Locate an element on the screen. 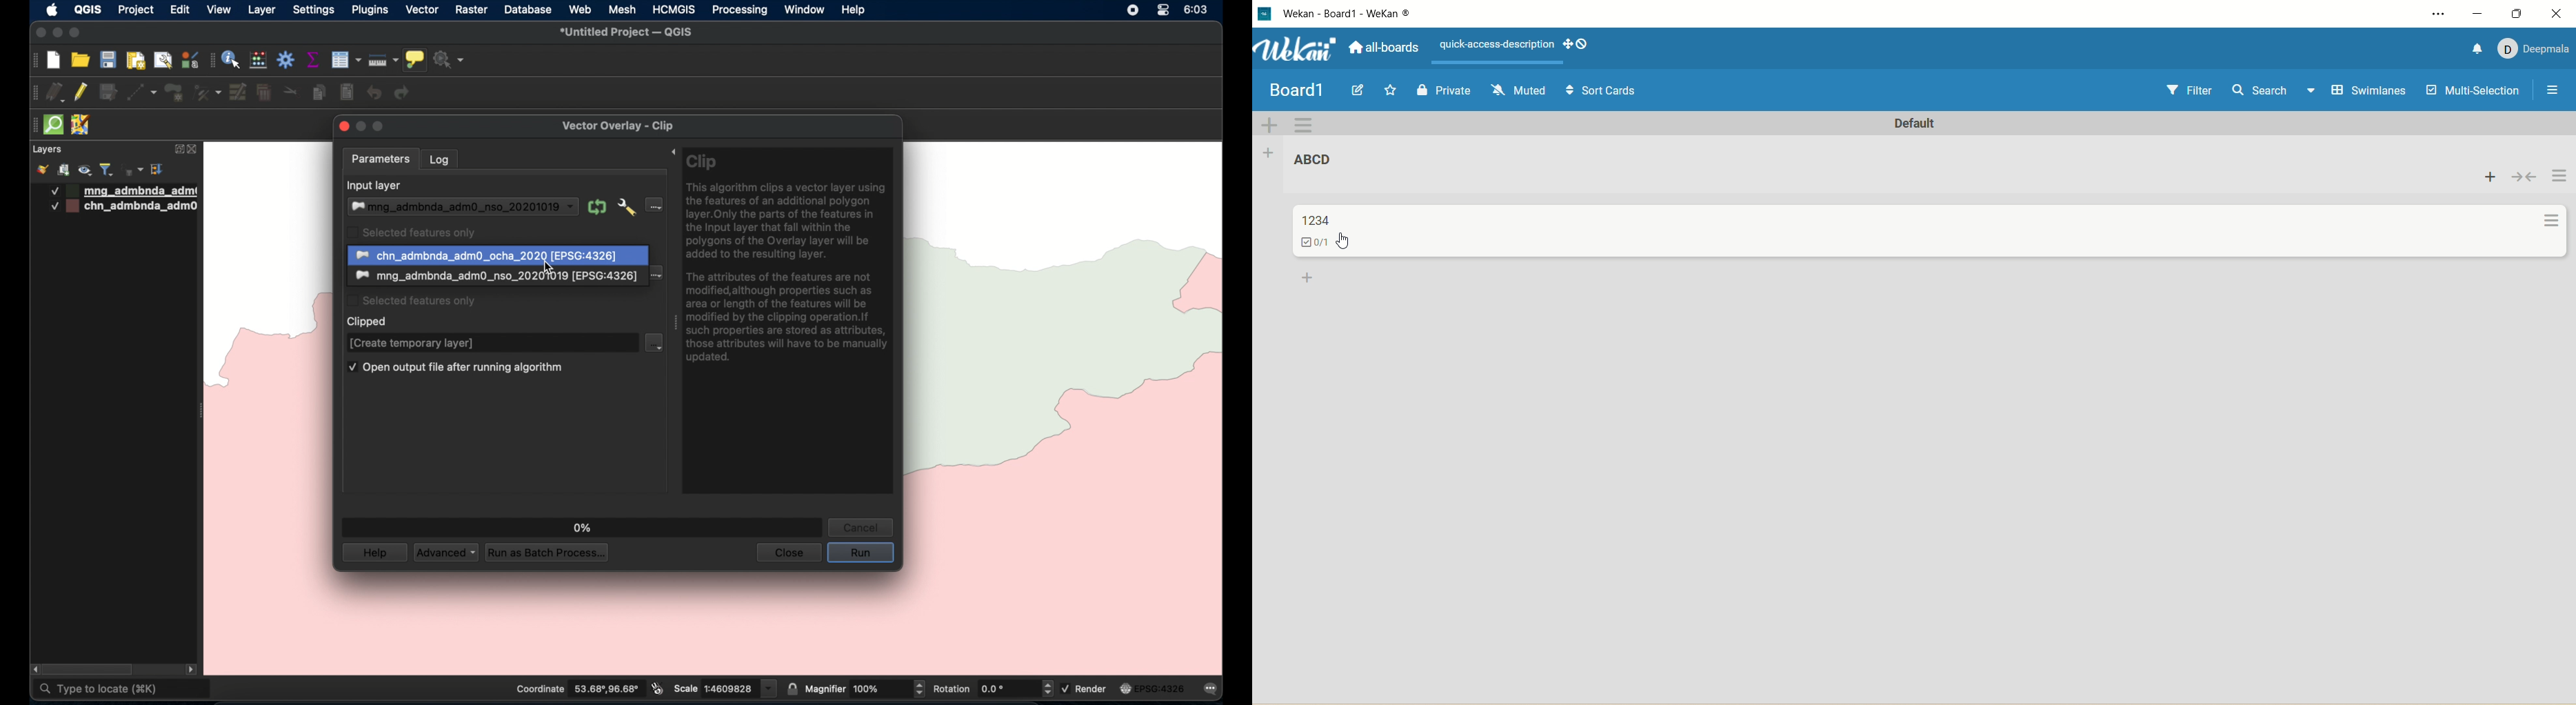 This screenshot has width=2576, height=728. input layer dropdown menu is located at coordinates (655, 204).